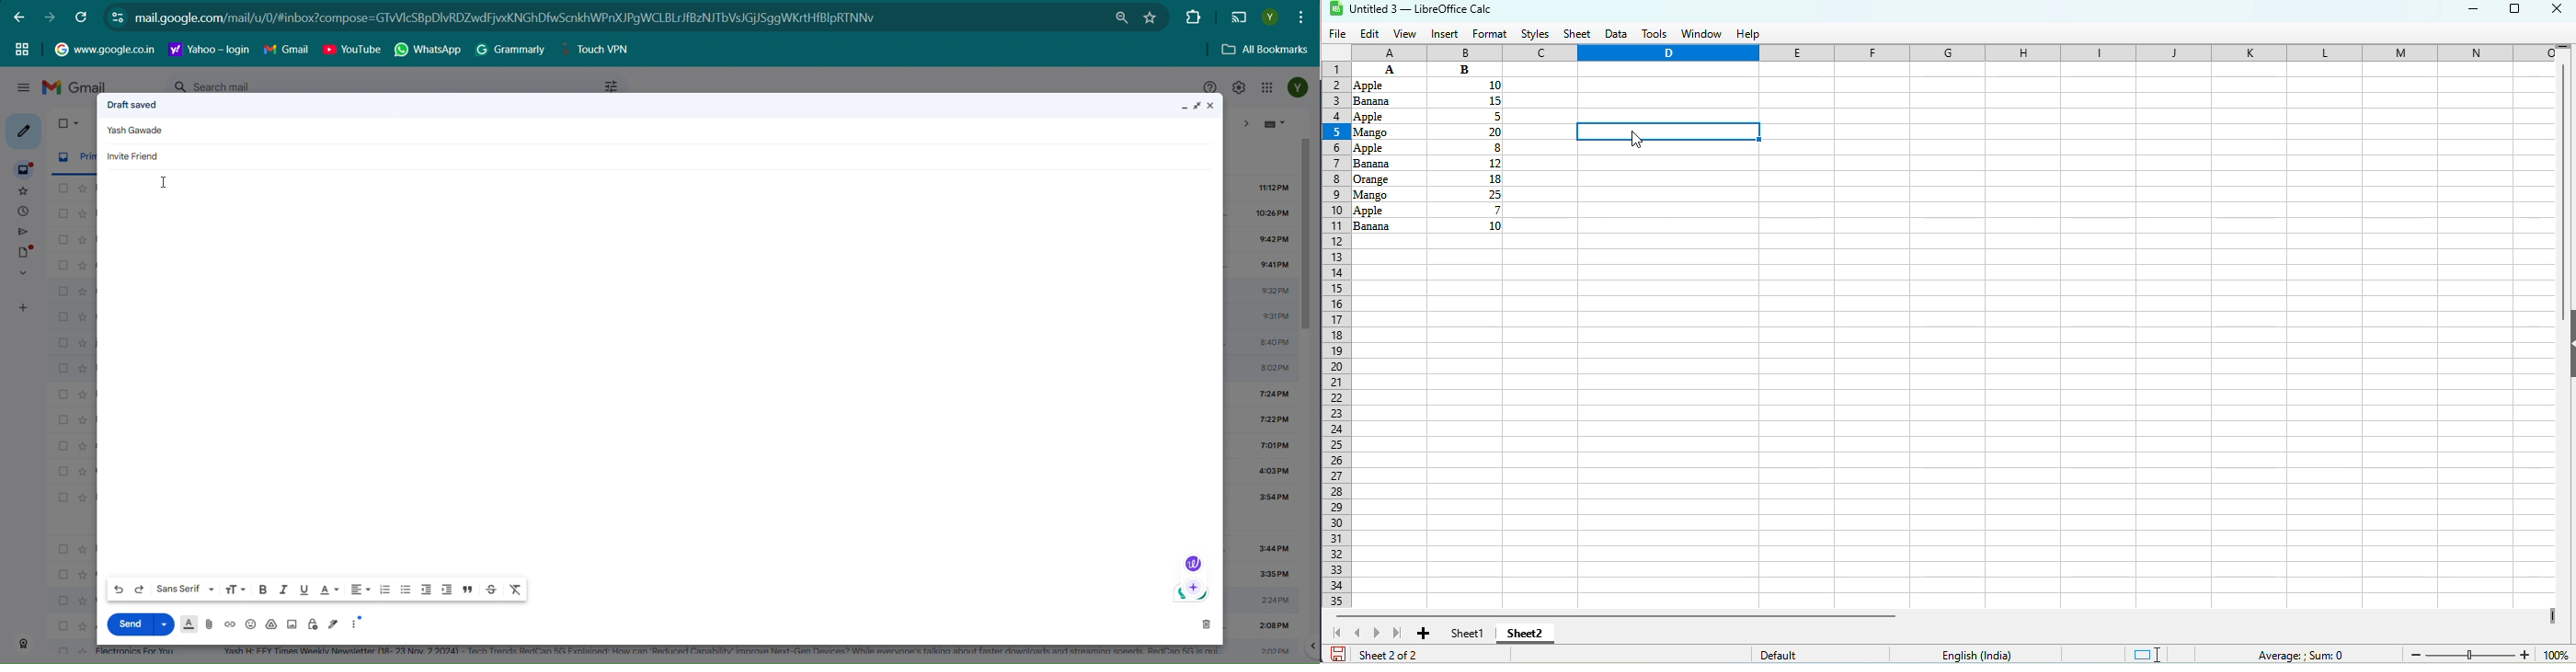  What do you see at coordinates (1370, 34) in the screenshot?
I see `edit` at bounding box center [1370, 34].